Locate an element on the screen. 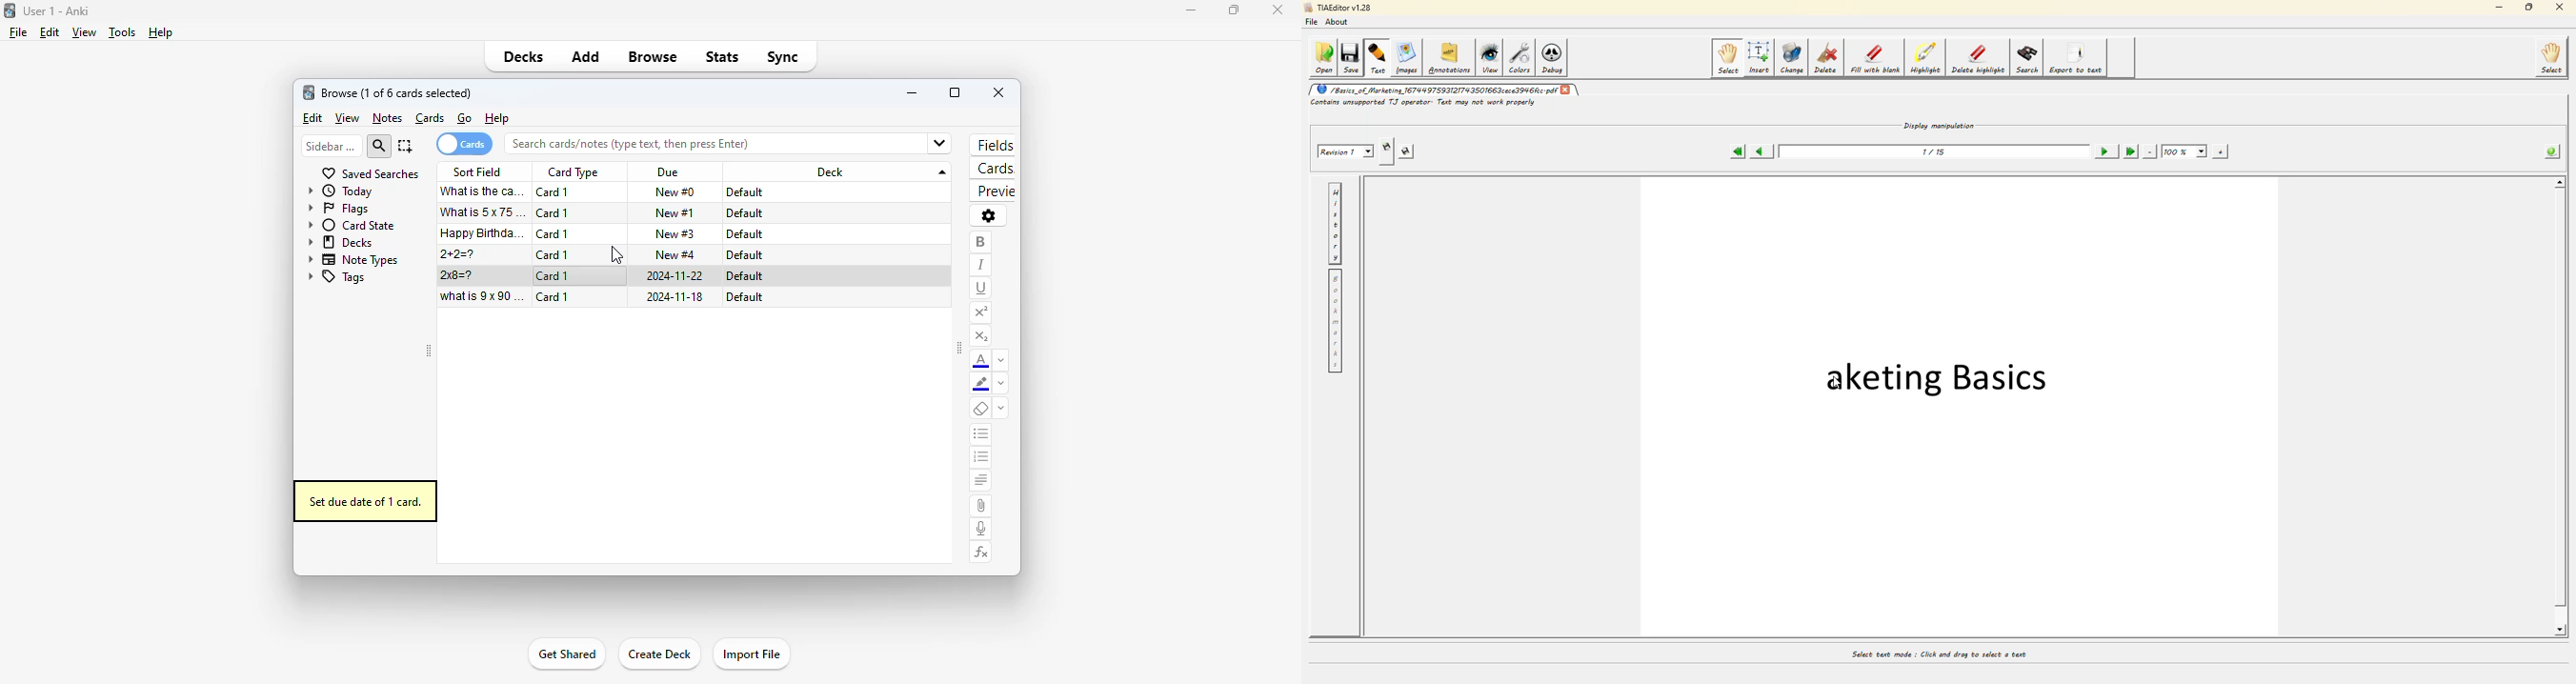 The height and width of the screenshot is (700, 2576). User 1 - Anki is located at coordinates (56, 10).